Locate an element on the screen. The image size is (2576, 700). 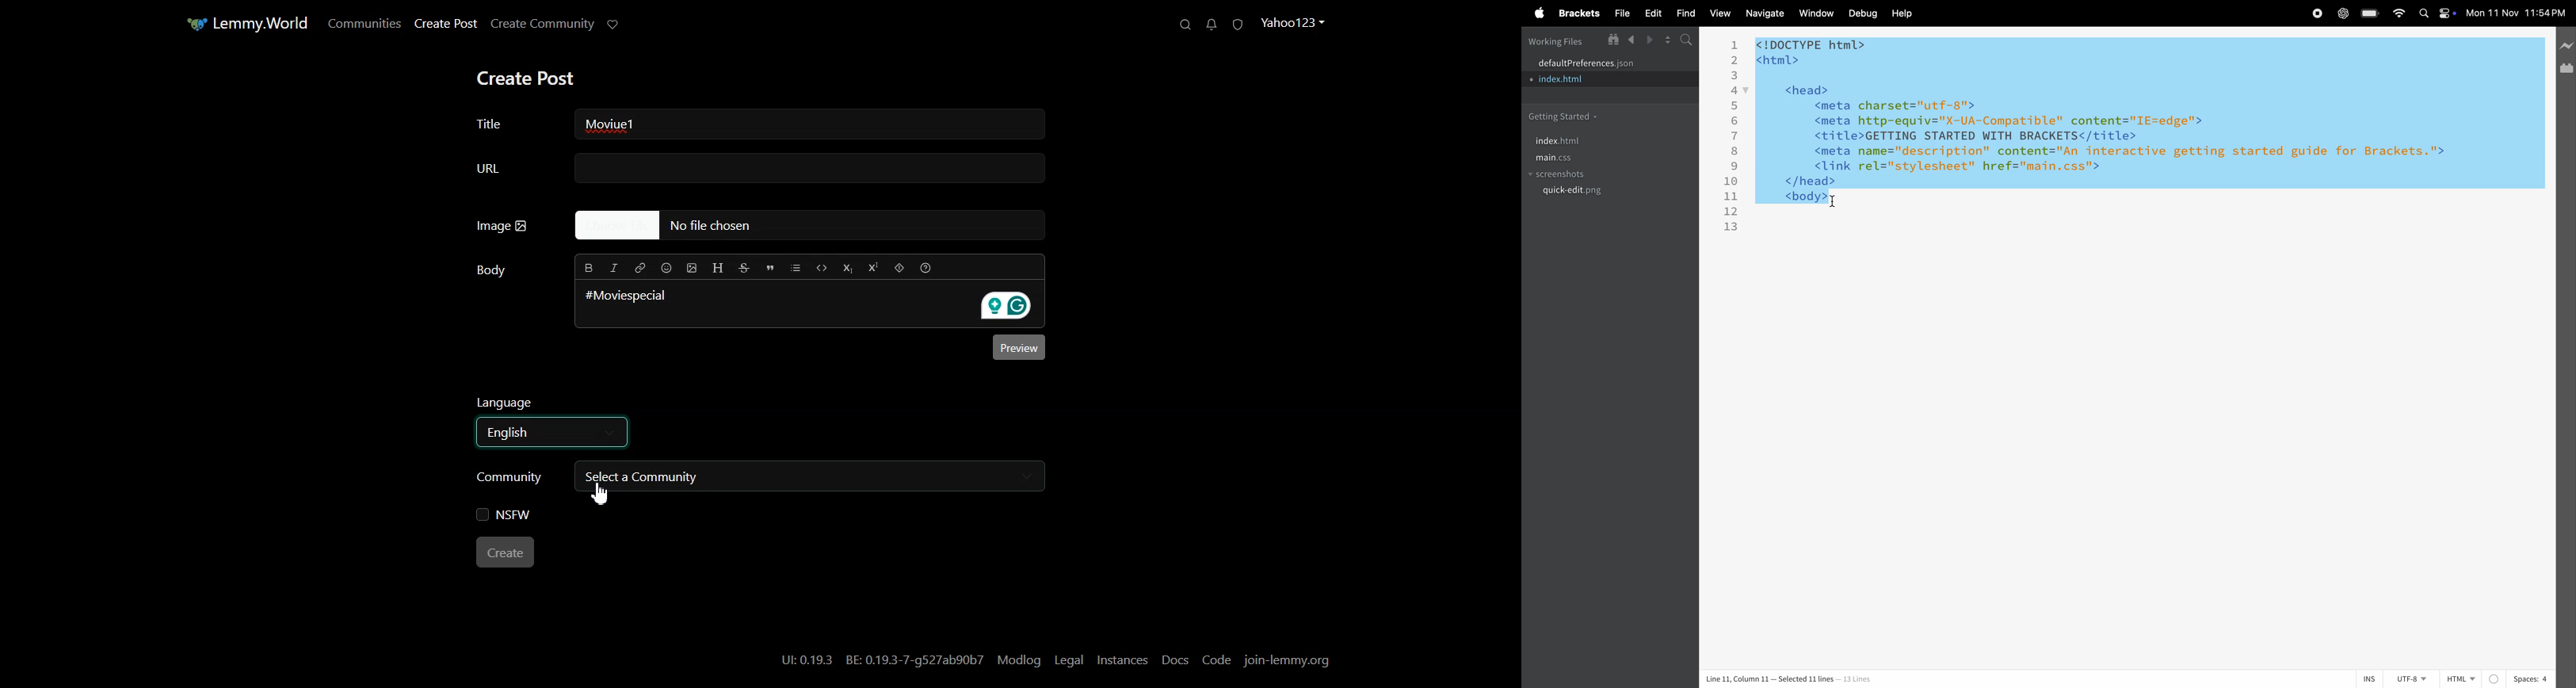
ins is located at coordinates (2369, 678).